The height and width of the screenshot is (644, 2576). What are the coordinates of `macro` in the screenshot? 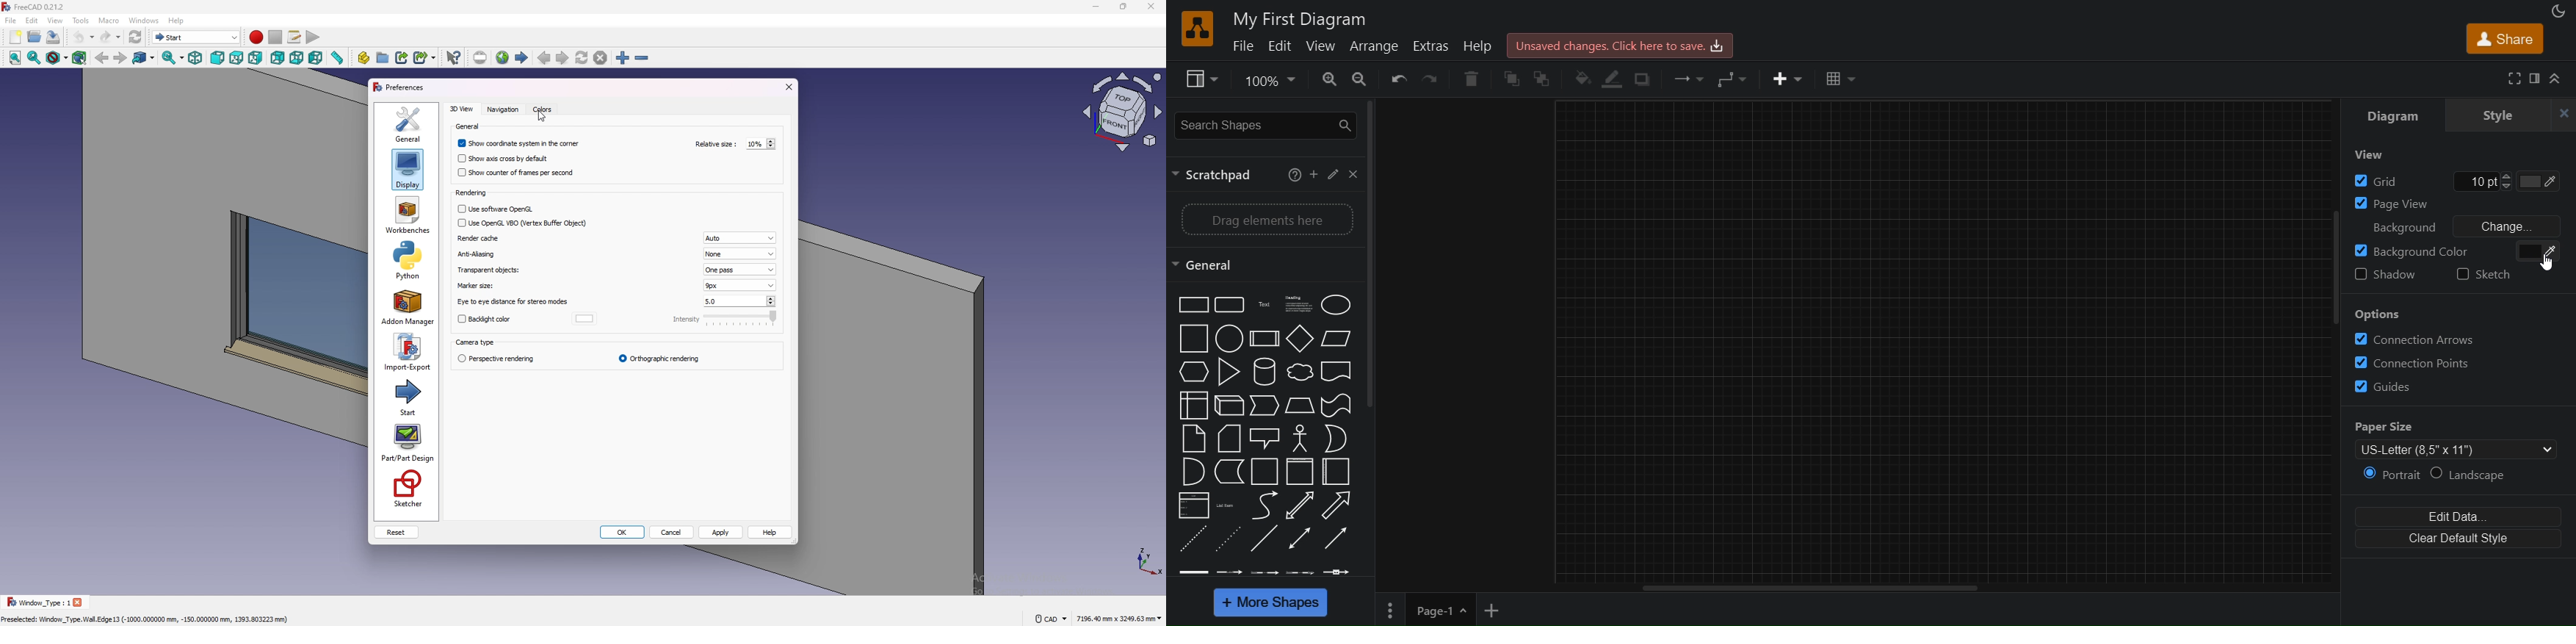 It's located at (109, 21).